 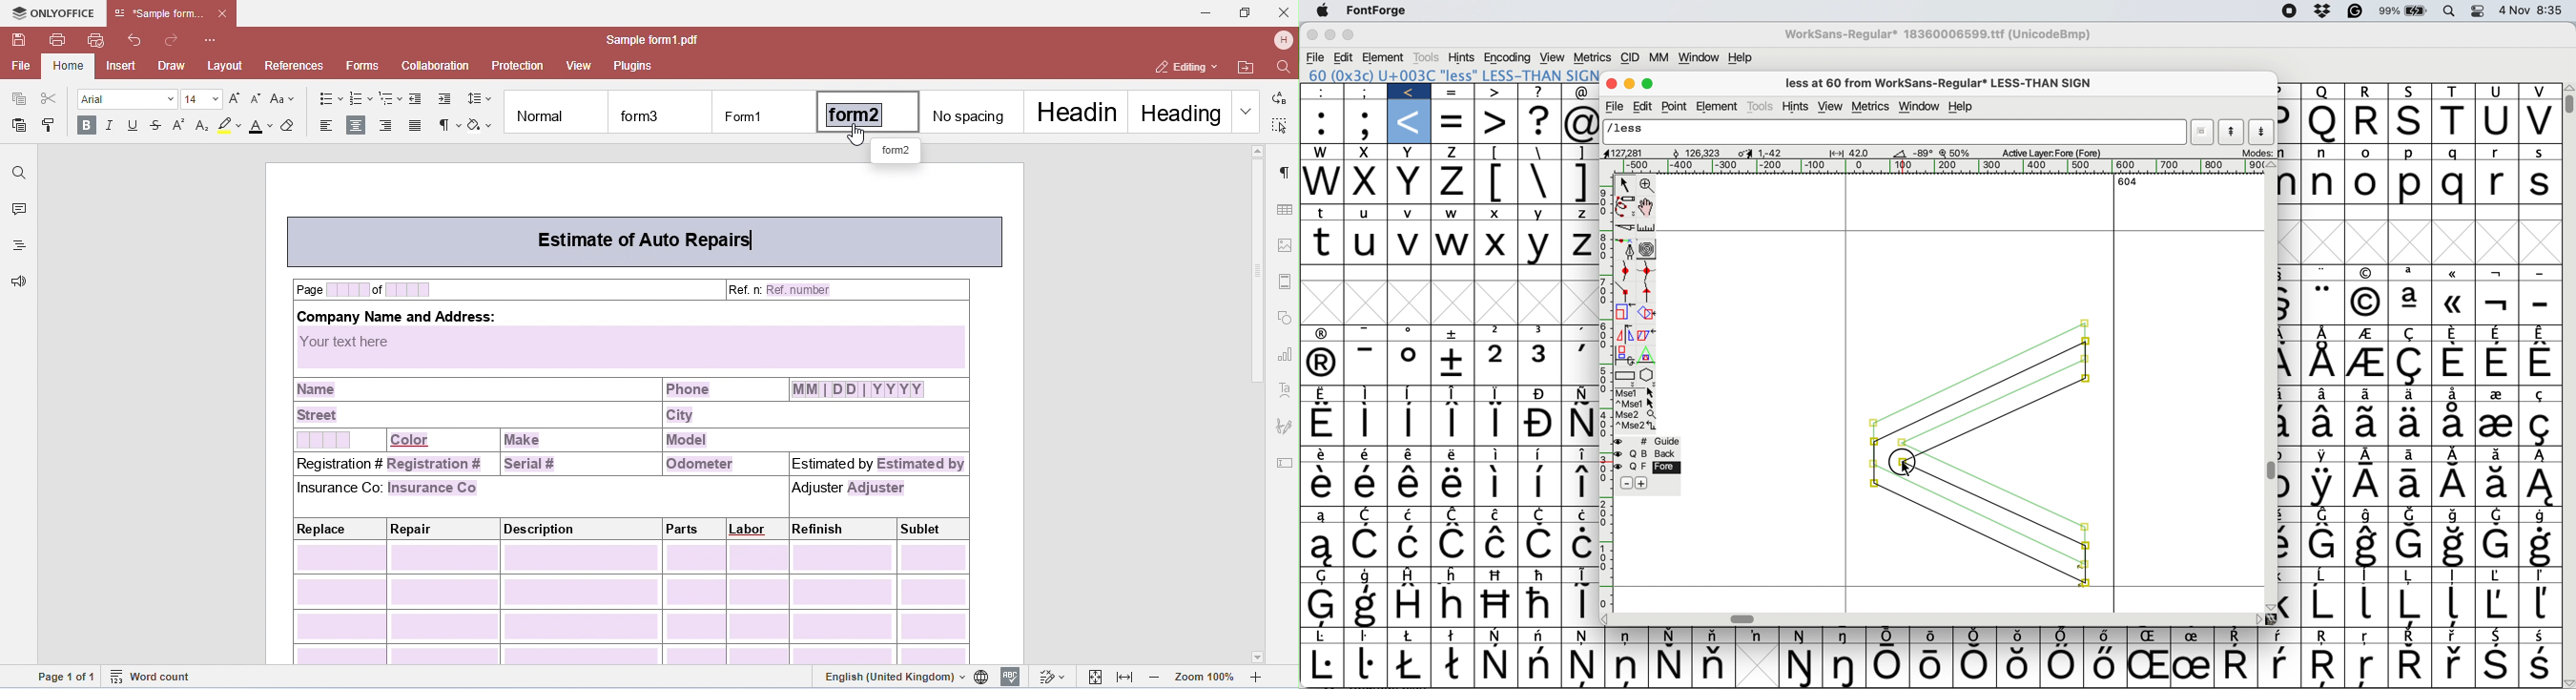 What do you see at coordinates (2020, 635) in the screenshot?
I see `Symbol` at bounding box center [2020, 635].